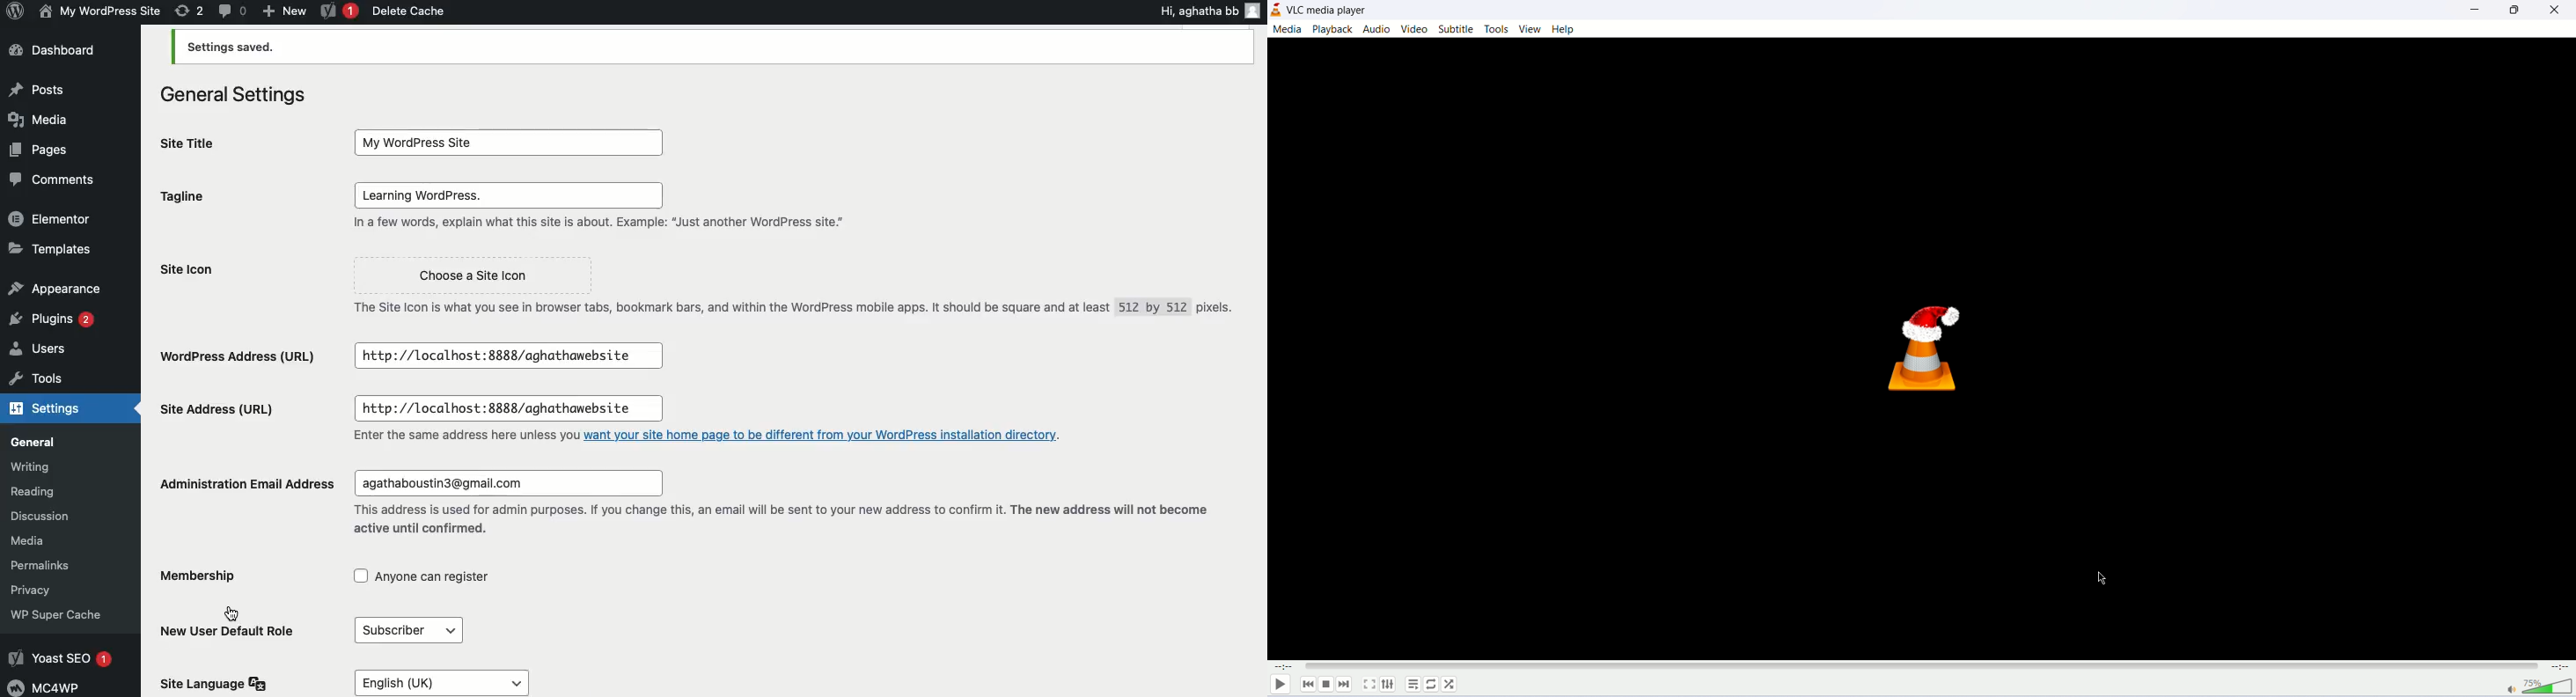 The image size is (2576, 700). What do you see at coordinates (418, 631) in the screenshot?
I see `Subscriber` at bounding box center [418, 631].